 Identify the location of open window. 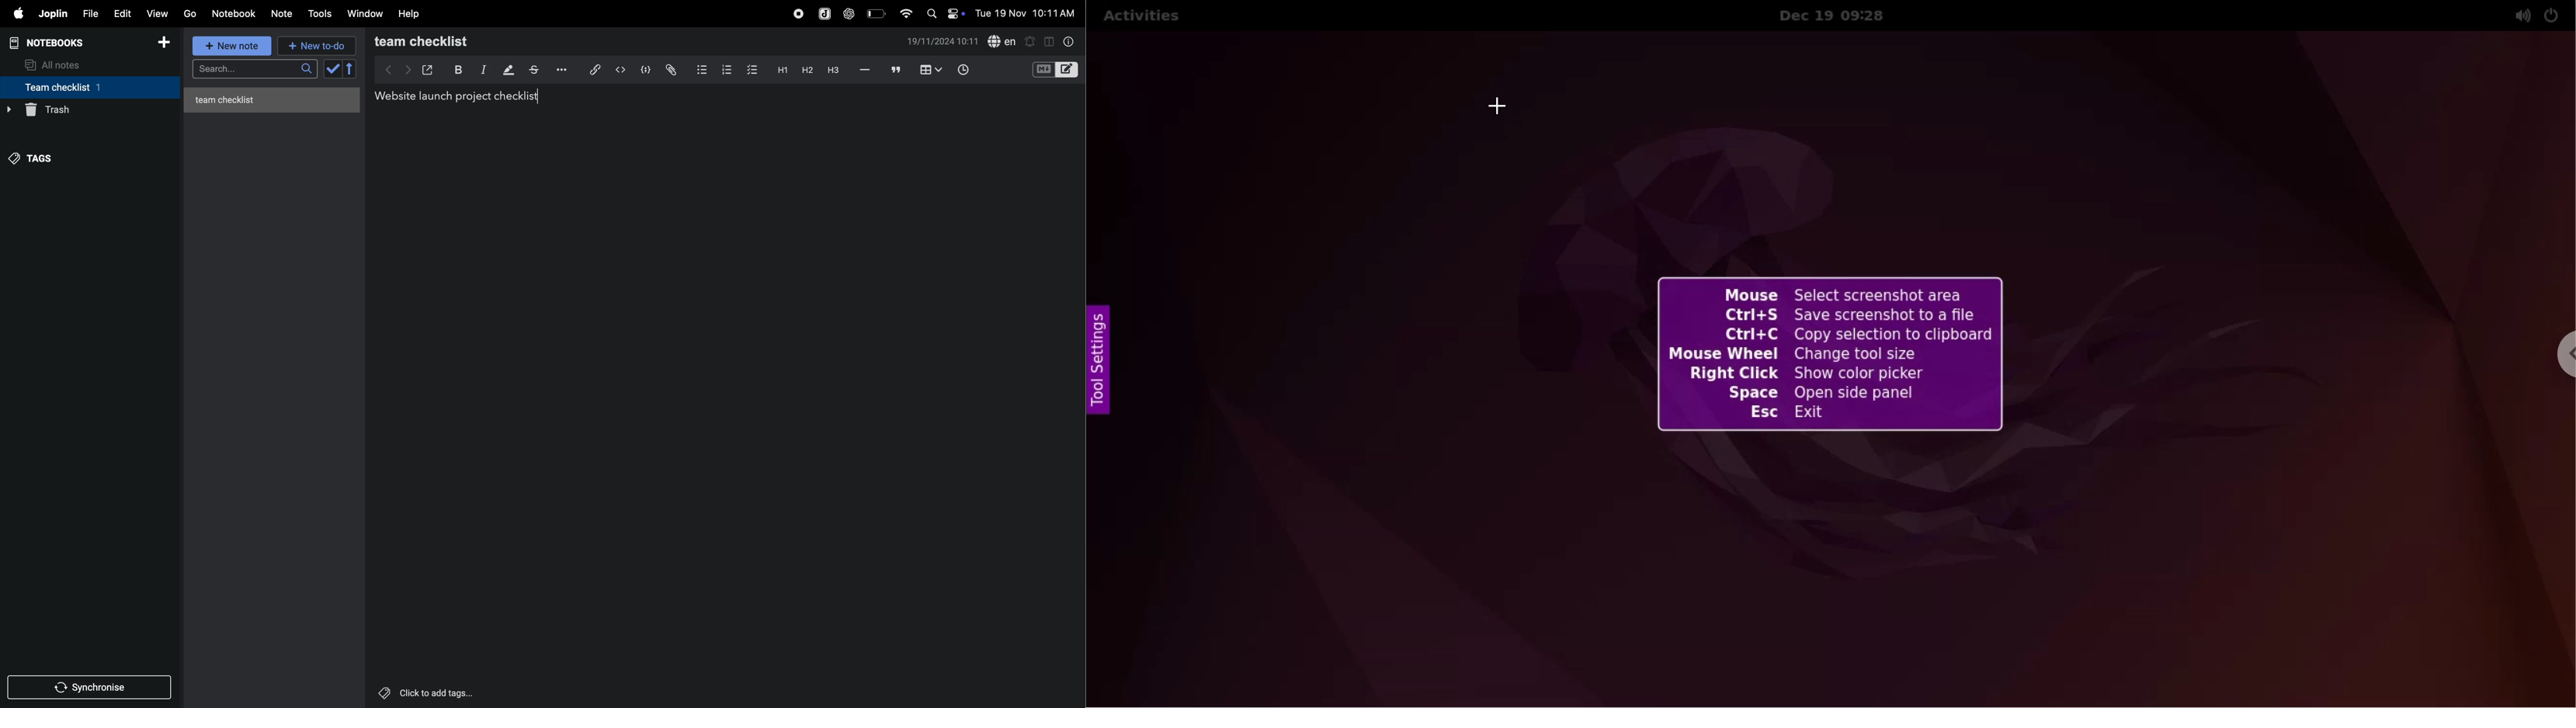
(428, 68).